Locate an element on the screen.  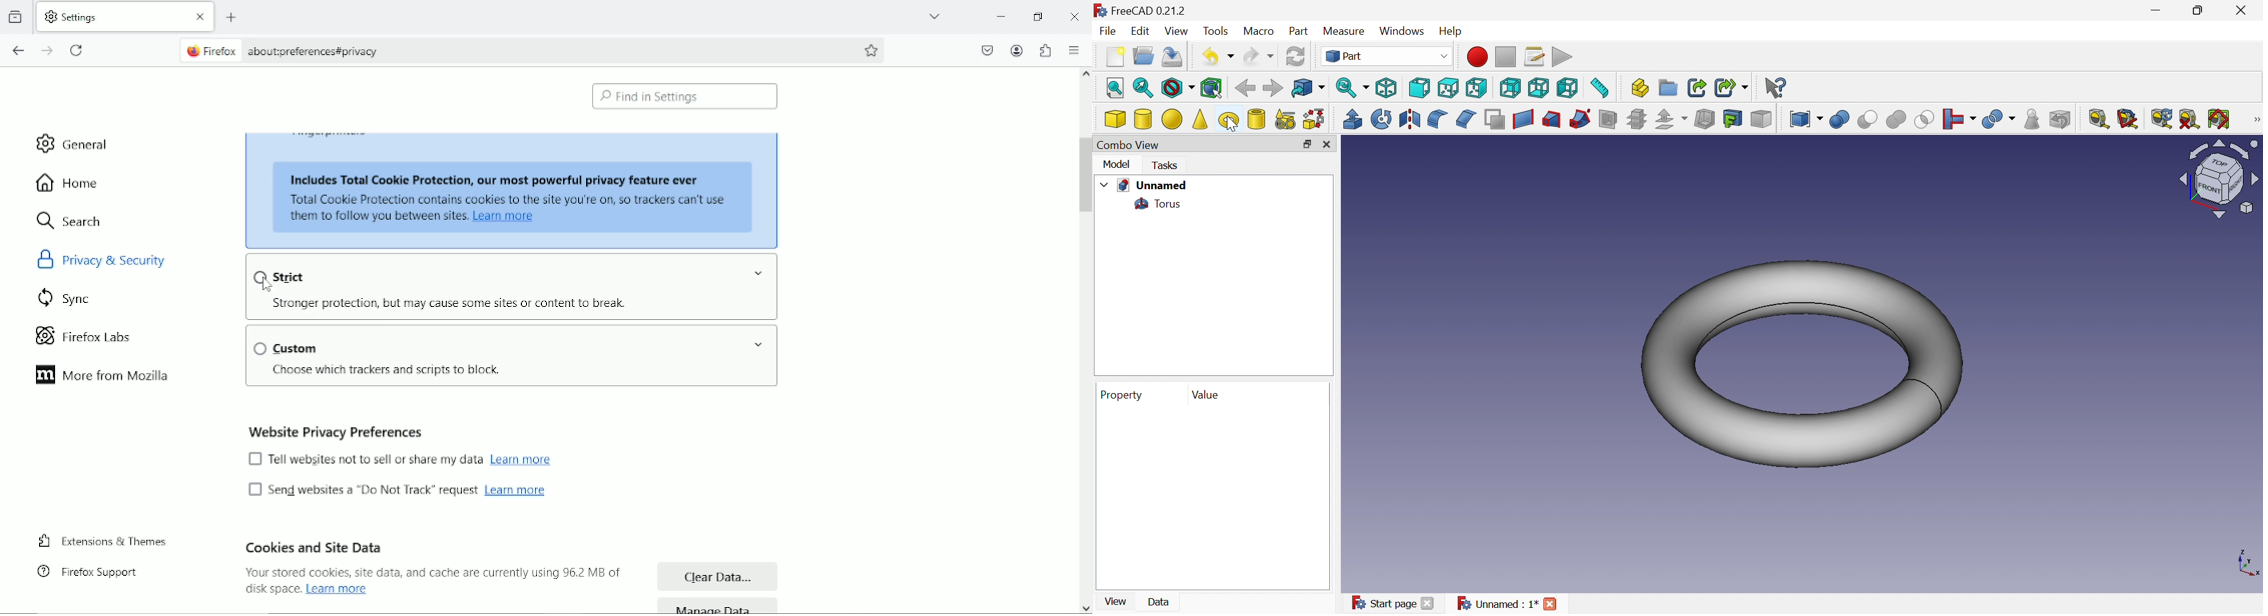
minimize is located at coordinates (1002, 15).